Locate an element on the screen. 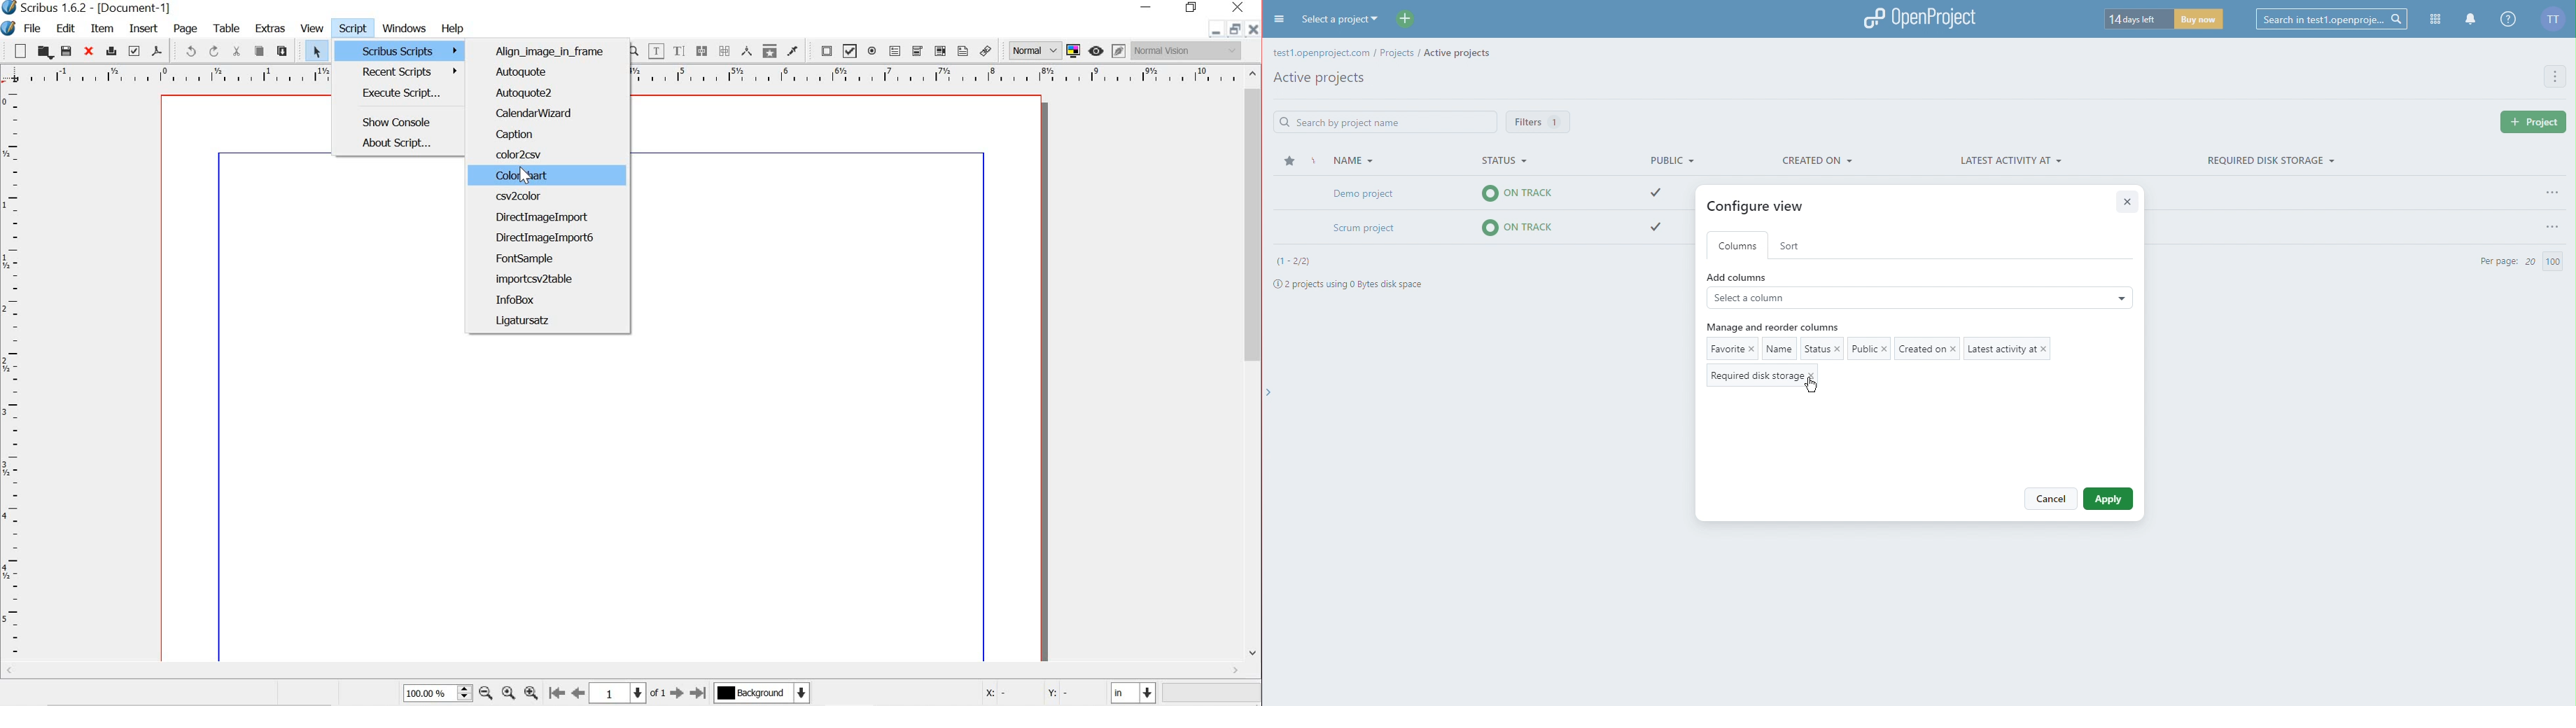  toggle color management system is located at coordinates (1075, 50).